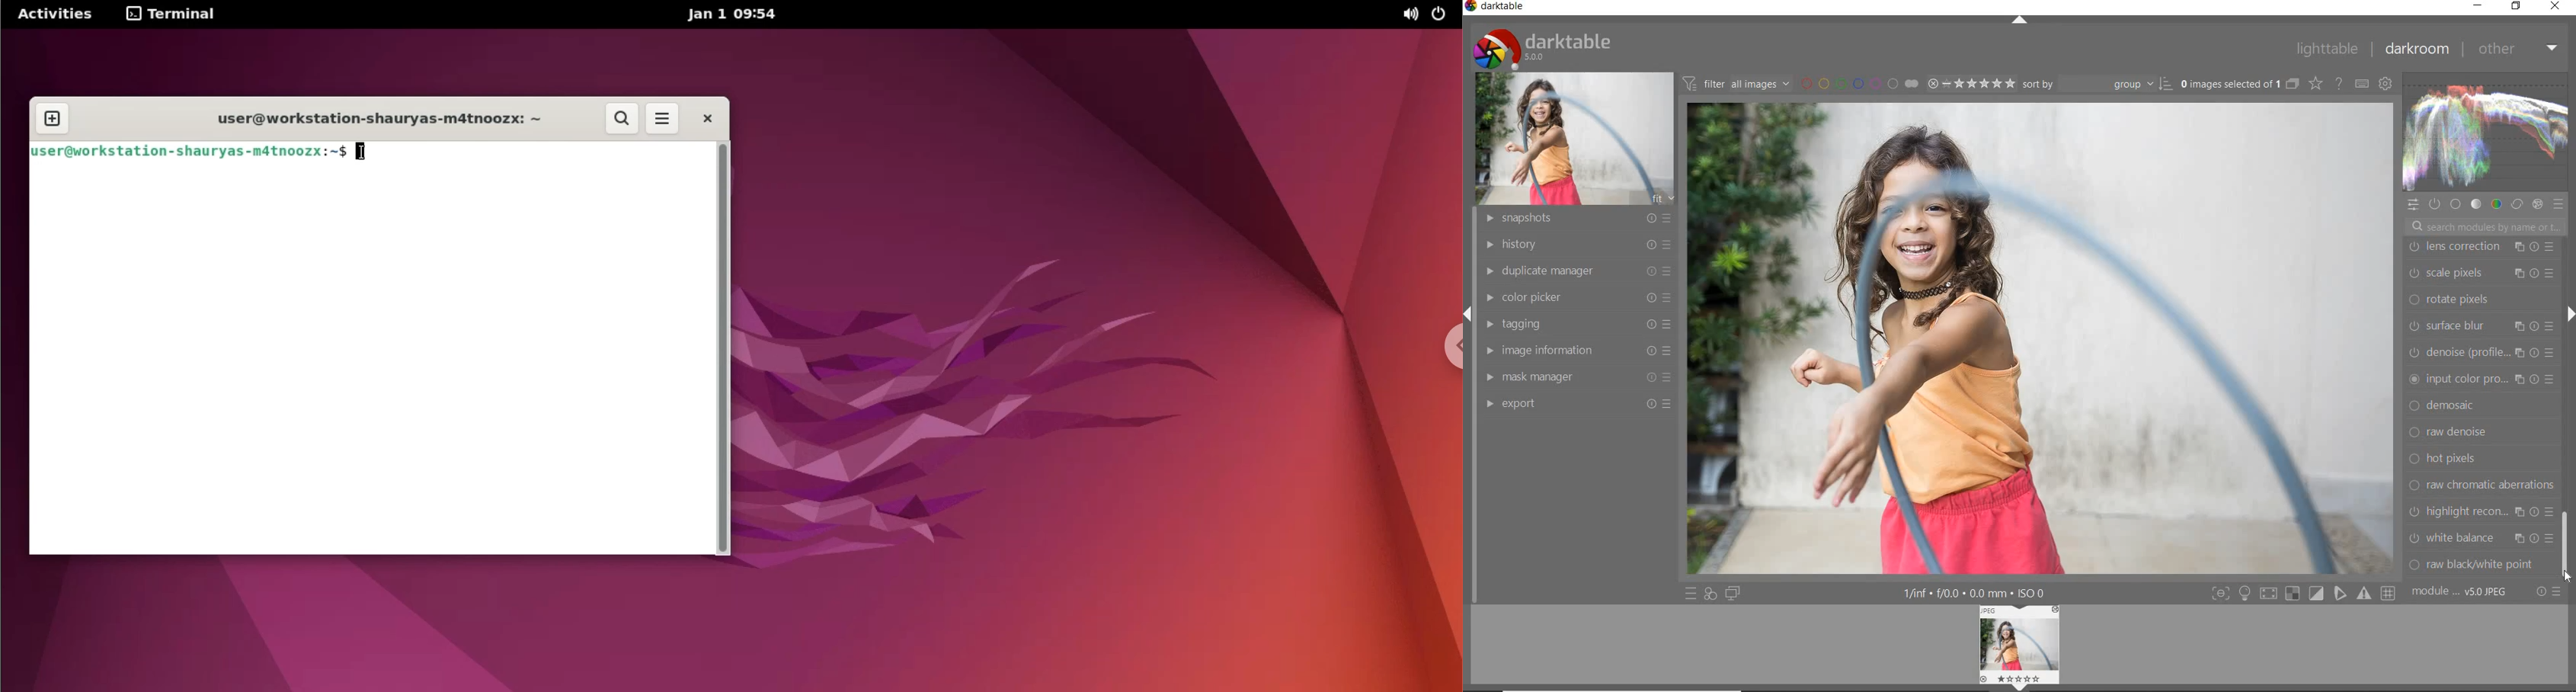 This screenshot has height=700, width=2576. What do you see at coordinates (2484, 489) in the screenshot?
I see `monochrome` at bounding box center [2484, 489].